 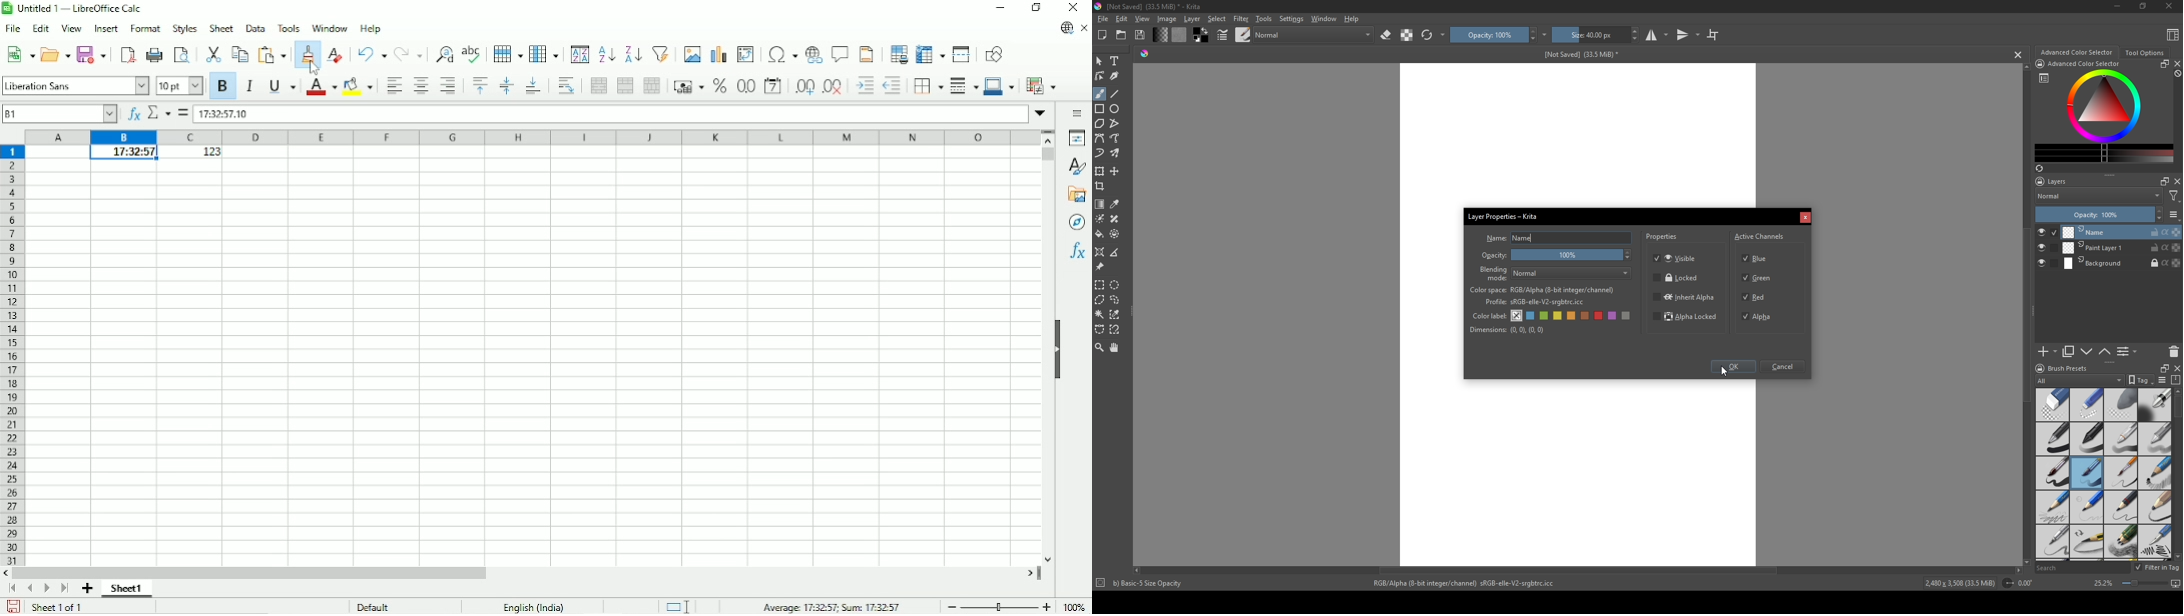 I want to click on Italic, so click(x=248, y=86).